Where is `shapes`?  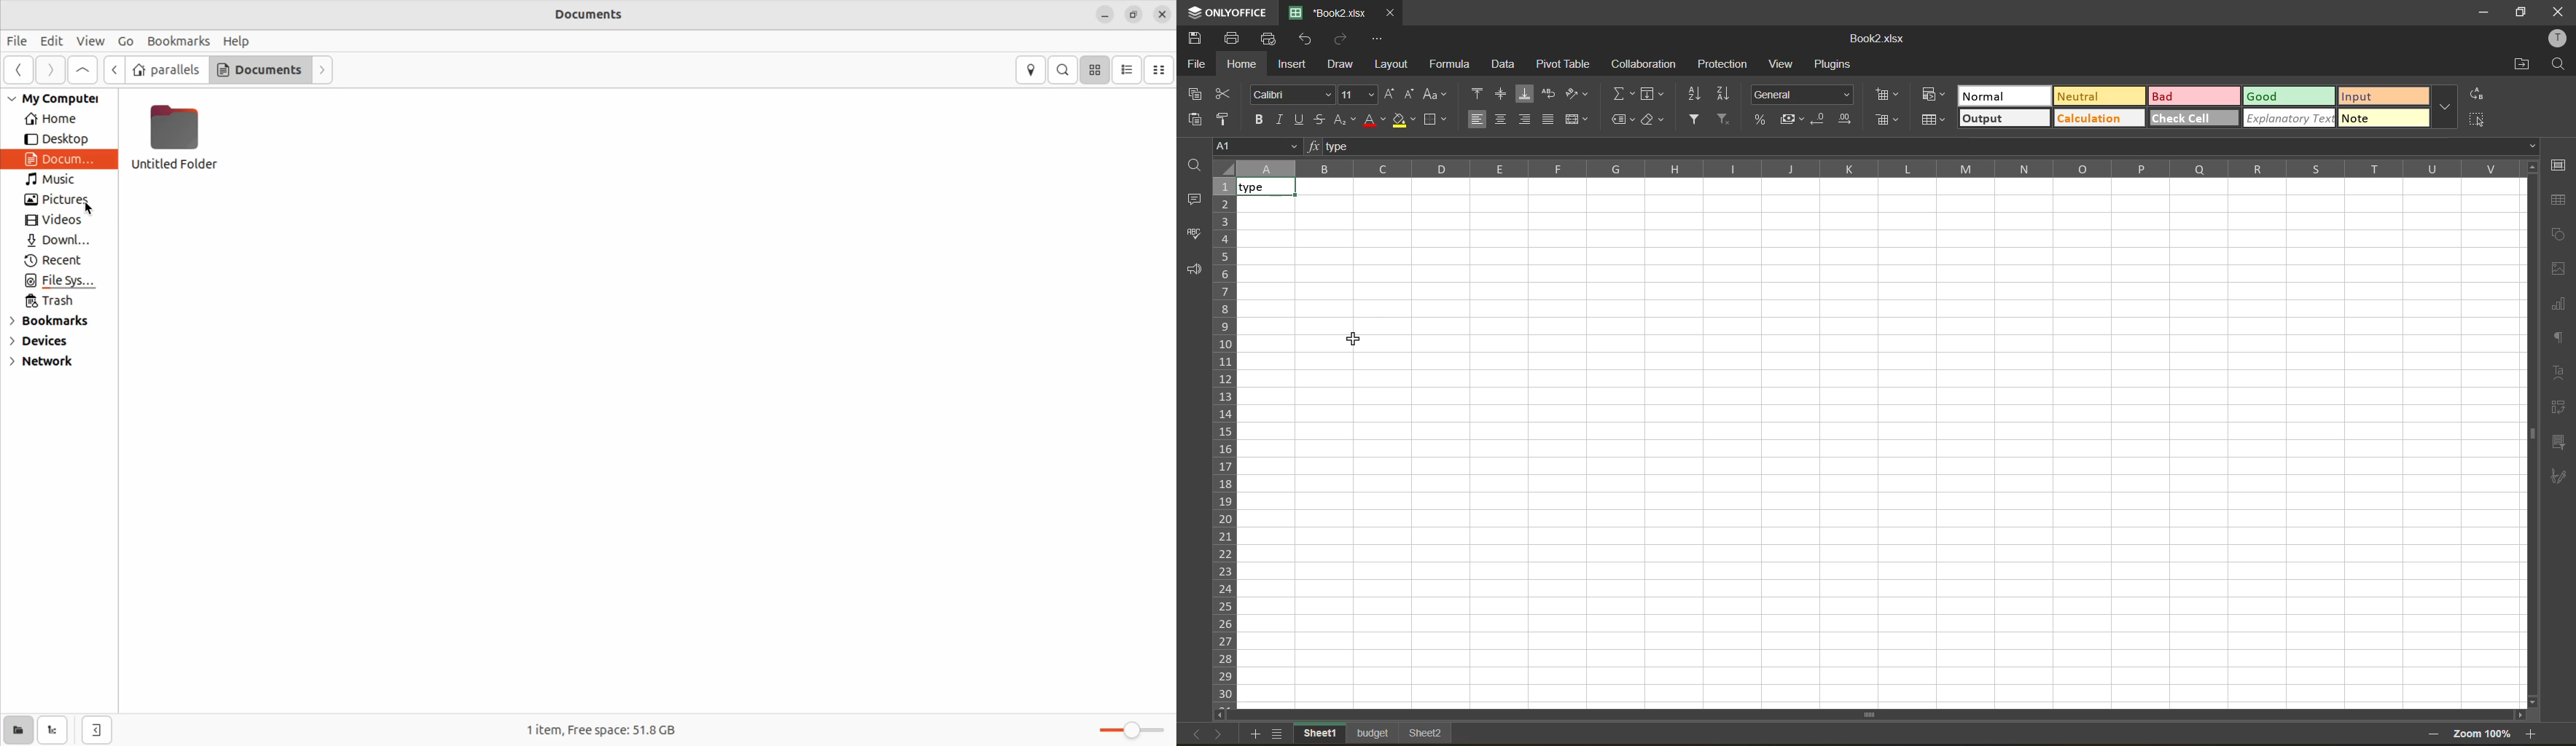 shapes is located at coordinates (2560, 235).